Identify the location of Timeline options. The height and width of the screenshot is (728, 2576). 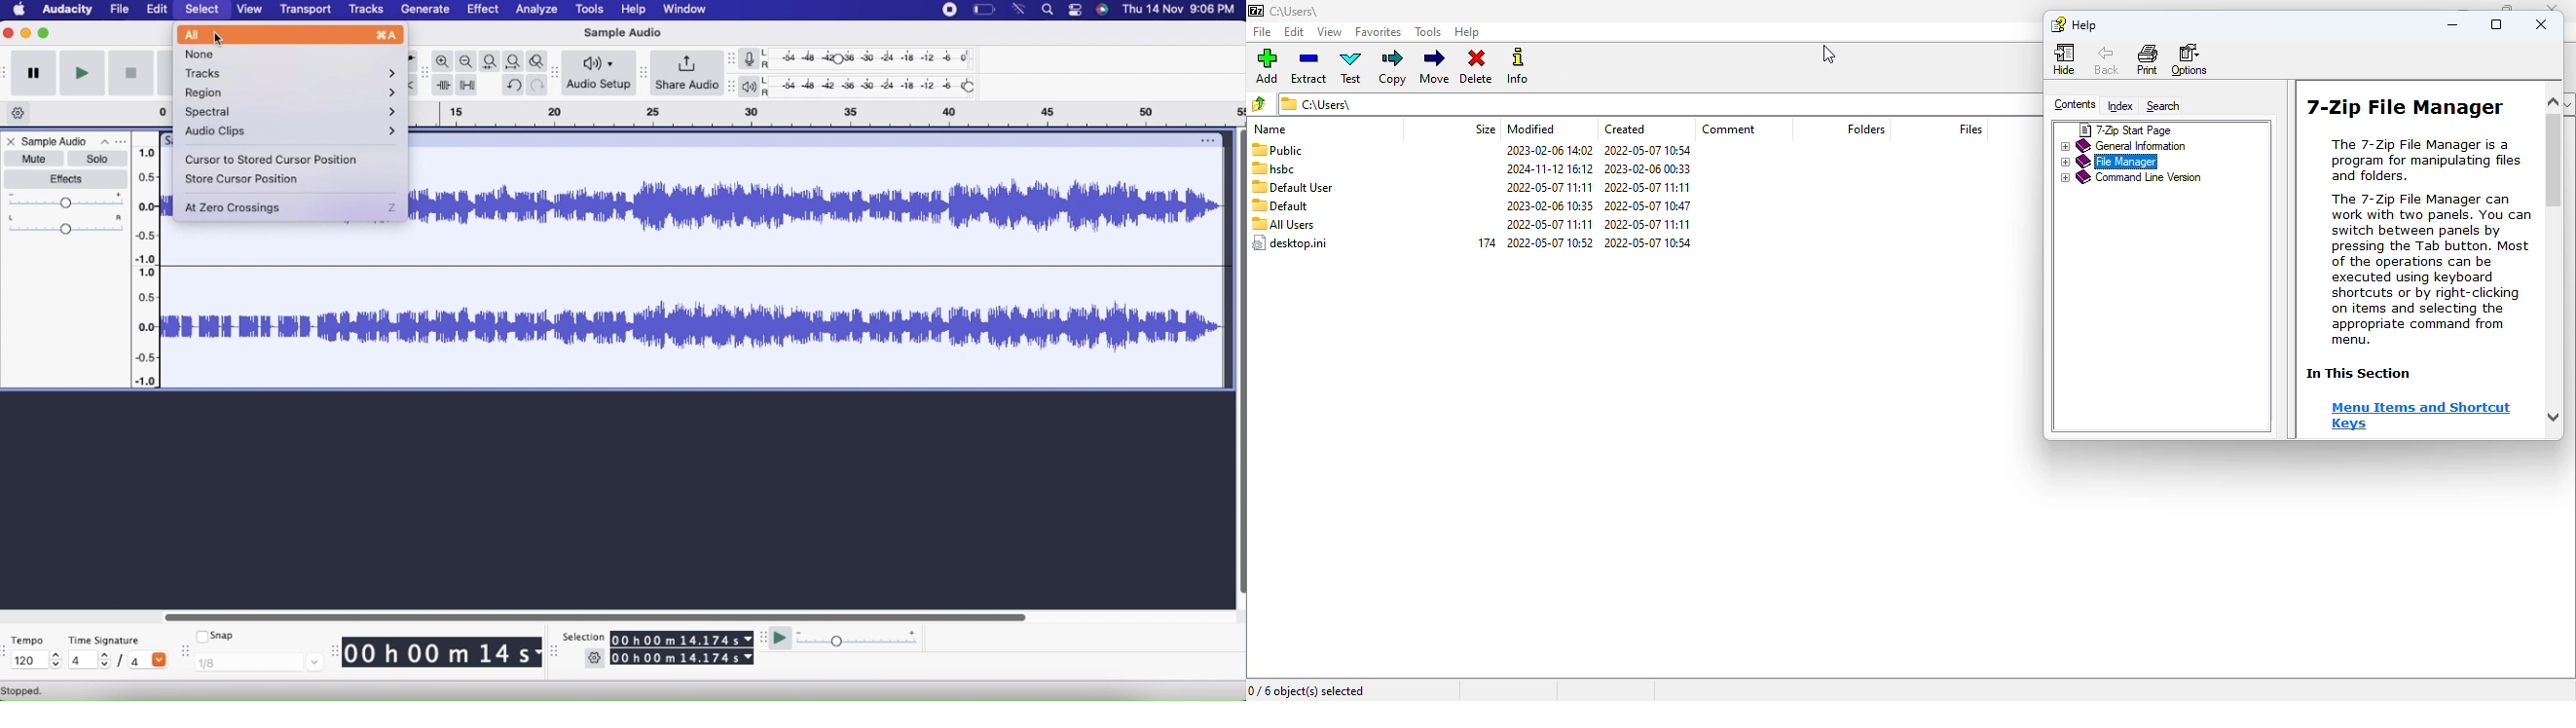
(21, 113).